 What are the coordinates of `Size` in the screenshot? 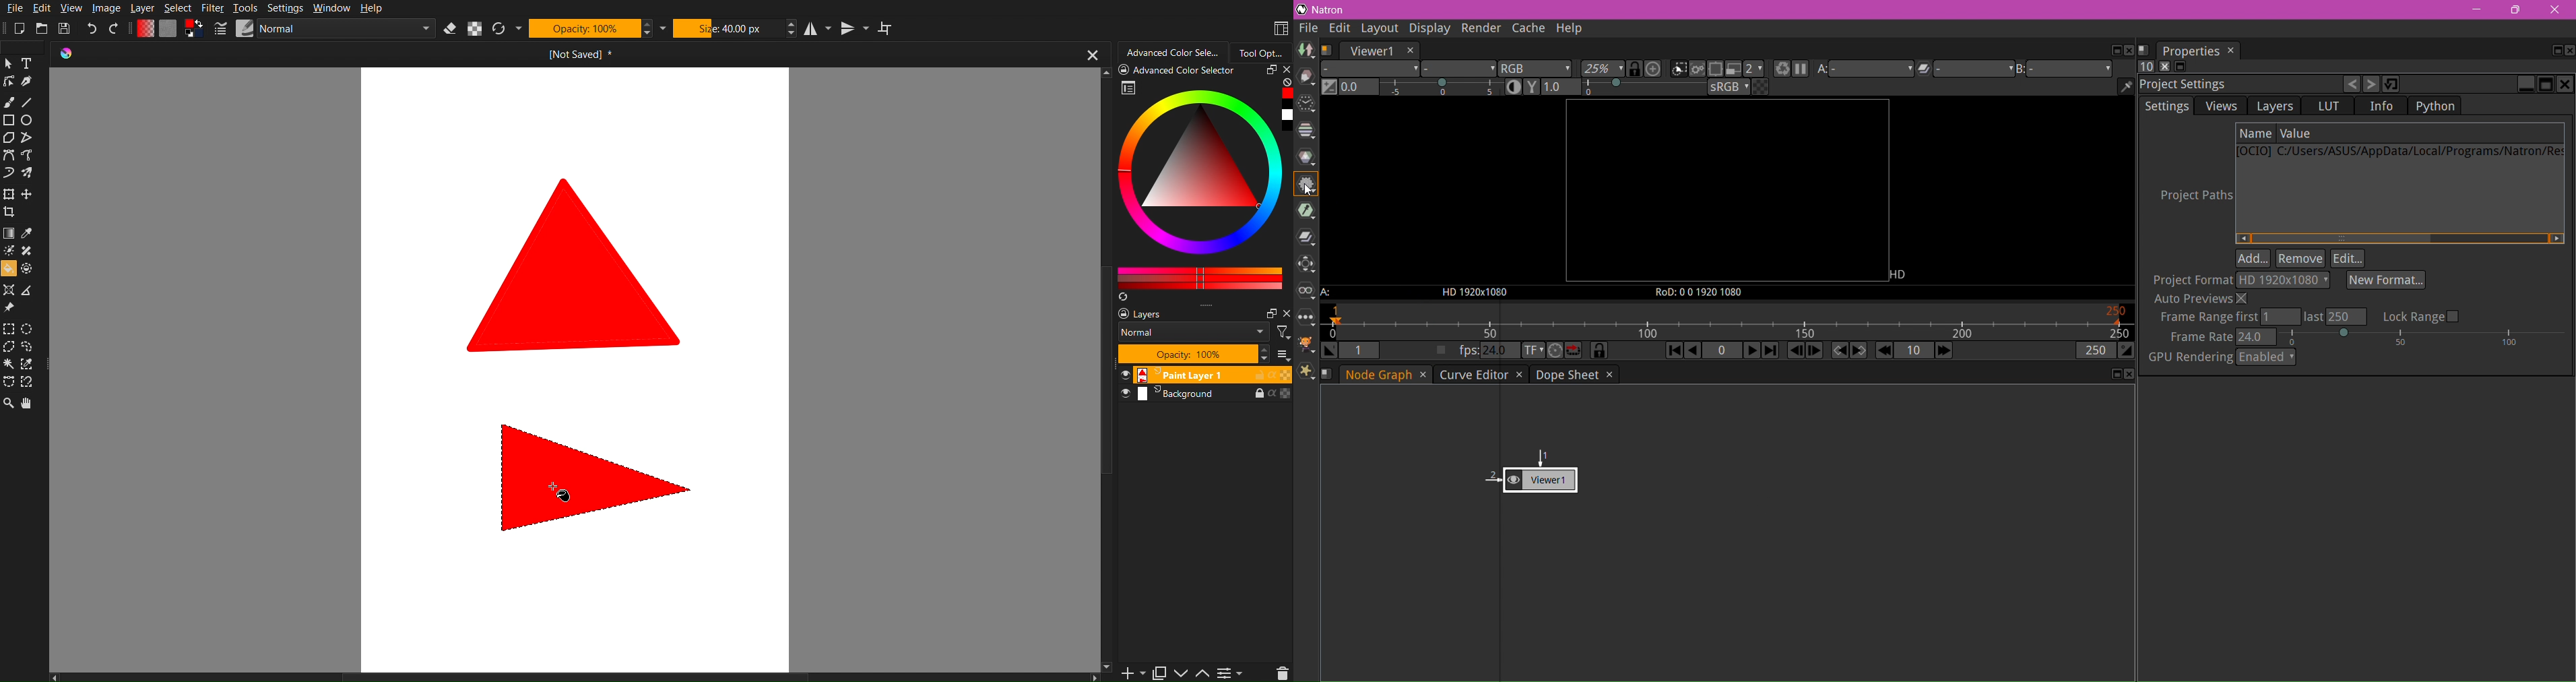 It's located at (727, 29).